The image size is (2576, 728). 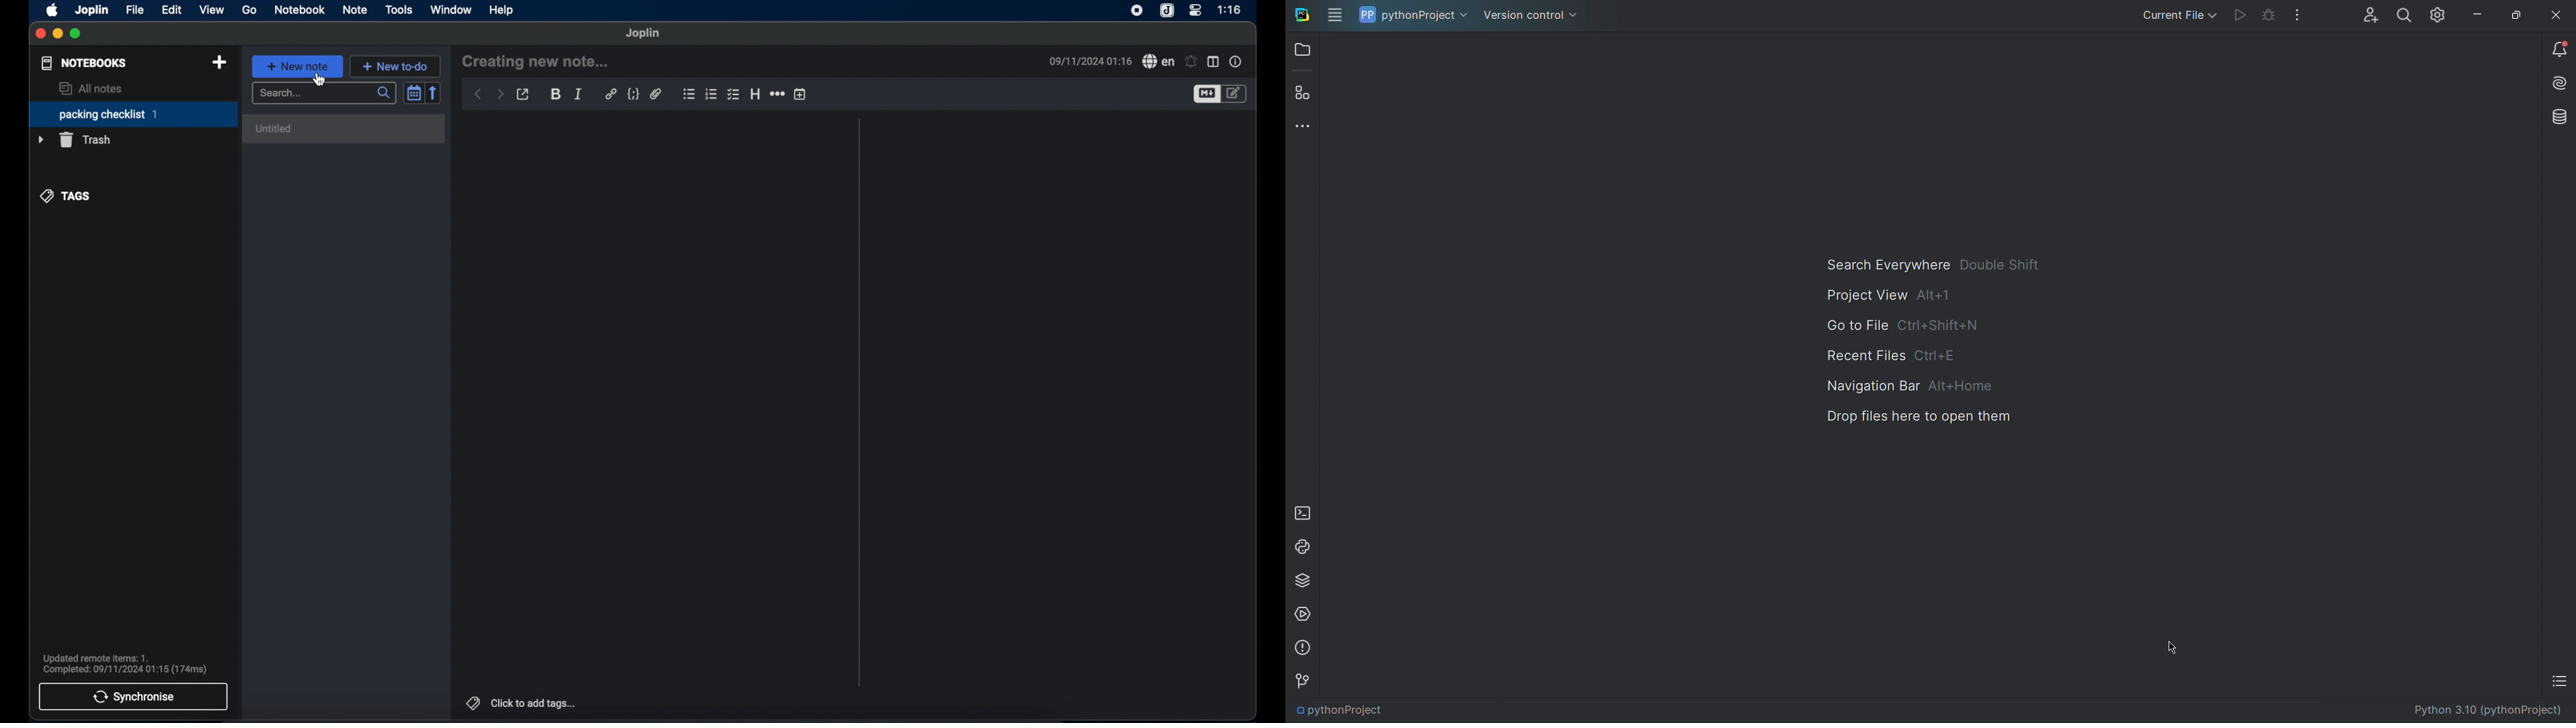 I want to click on control center, so click(x=1197, y=10).